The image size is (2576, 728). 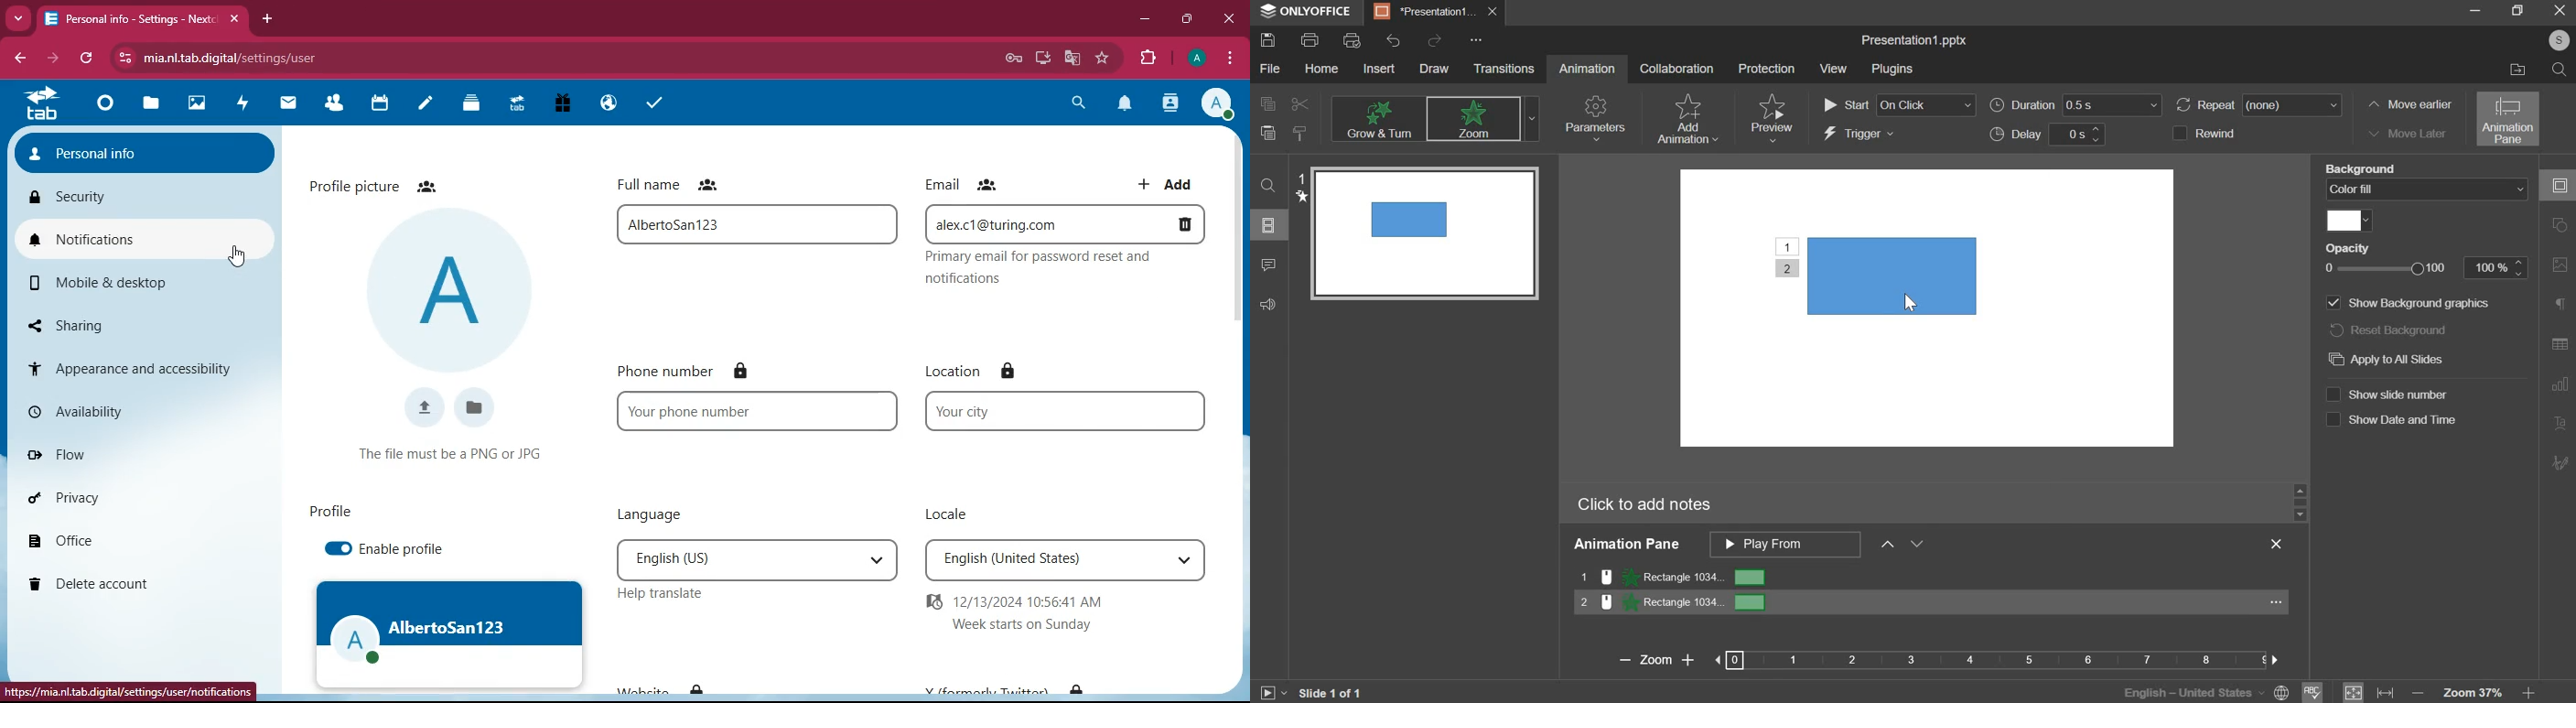 I want to click on transitions, so click(x=1505, y=70).